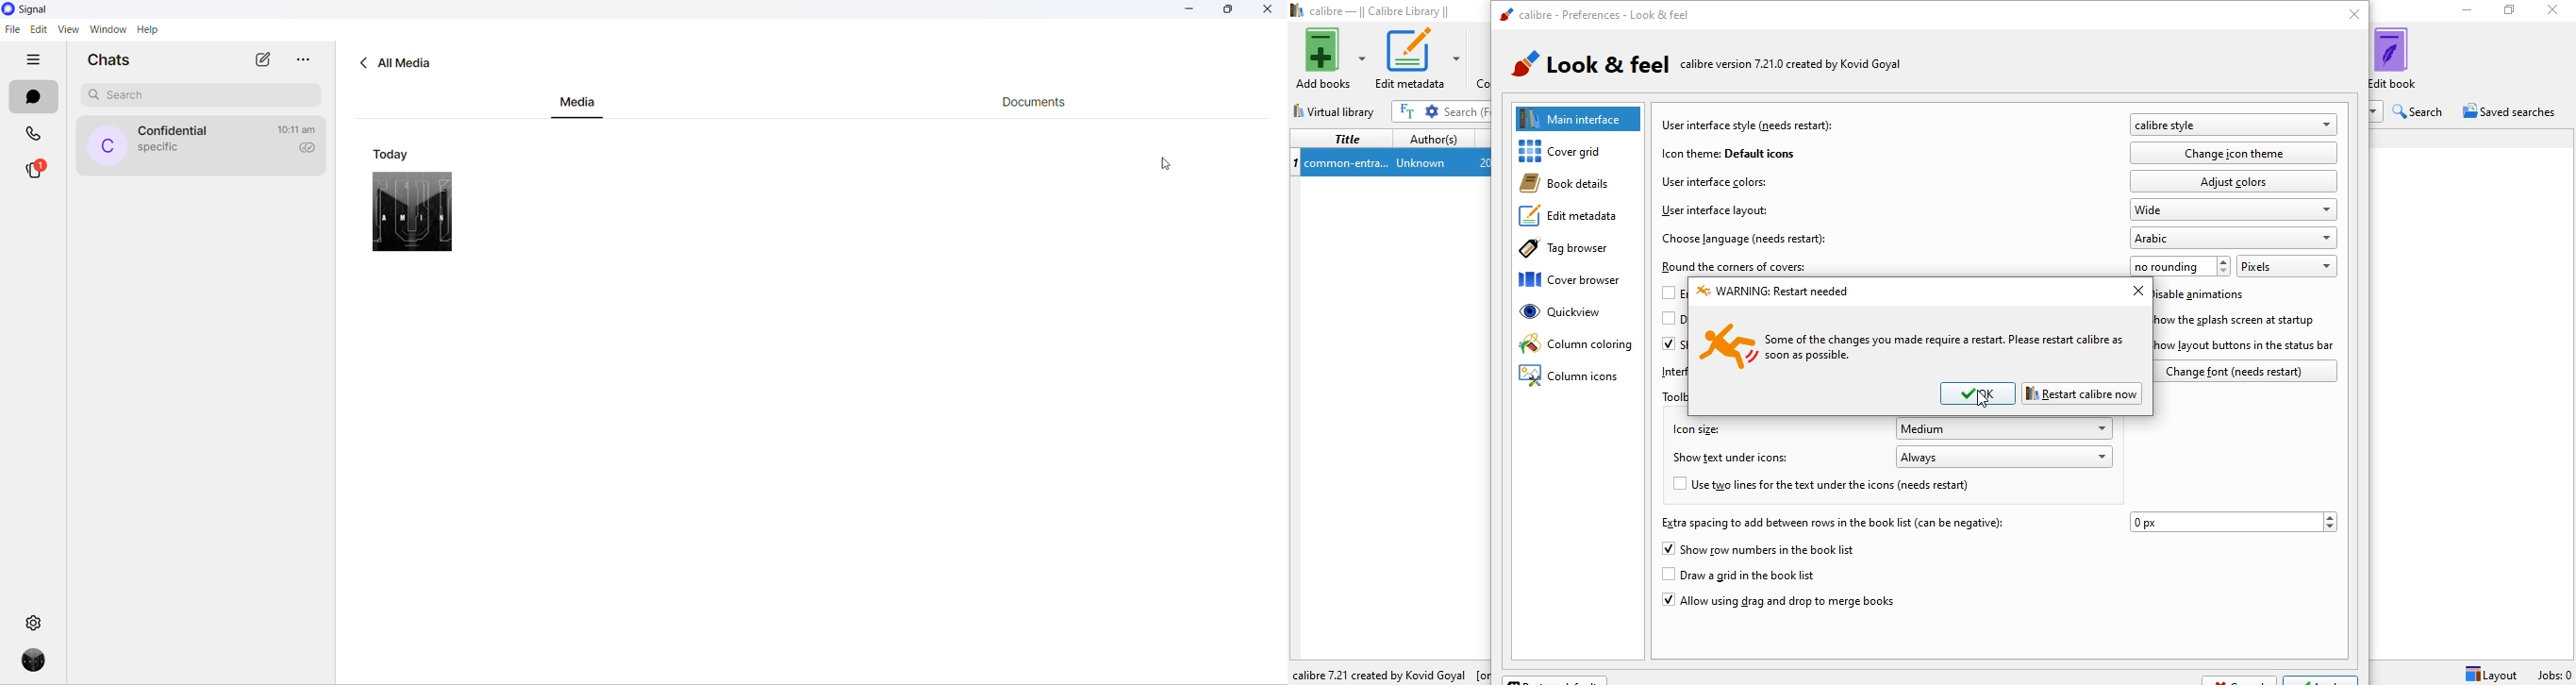  What do you see at coordinates (1388, 671) in the screenshot?
I see `Configure calibre` at bounding box center [1388, 671].